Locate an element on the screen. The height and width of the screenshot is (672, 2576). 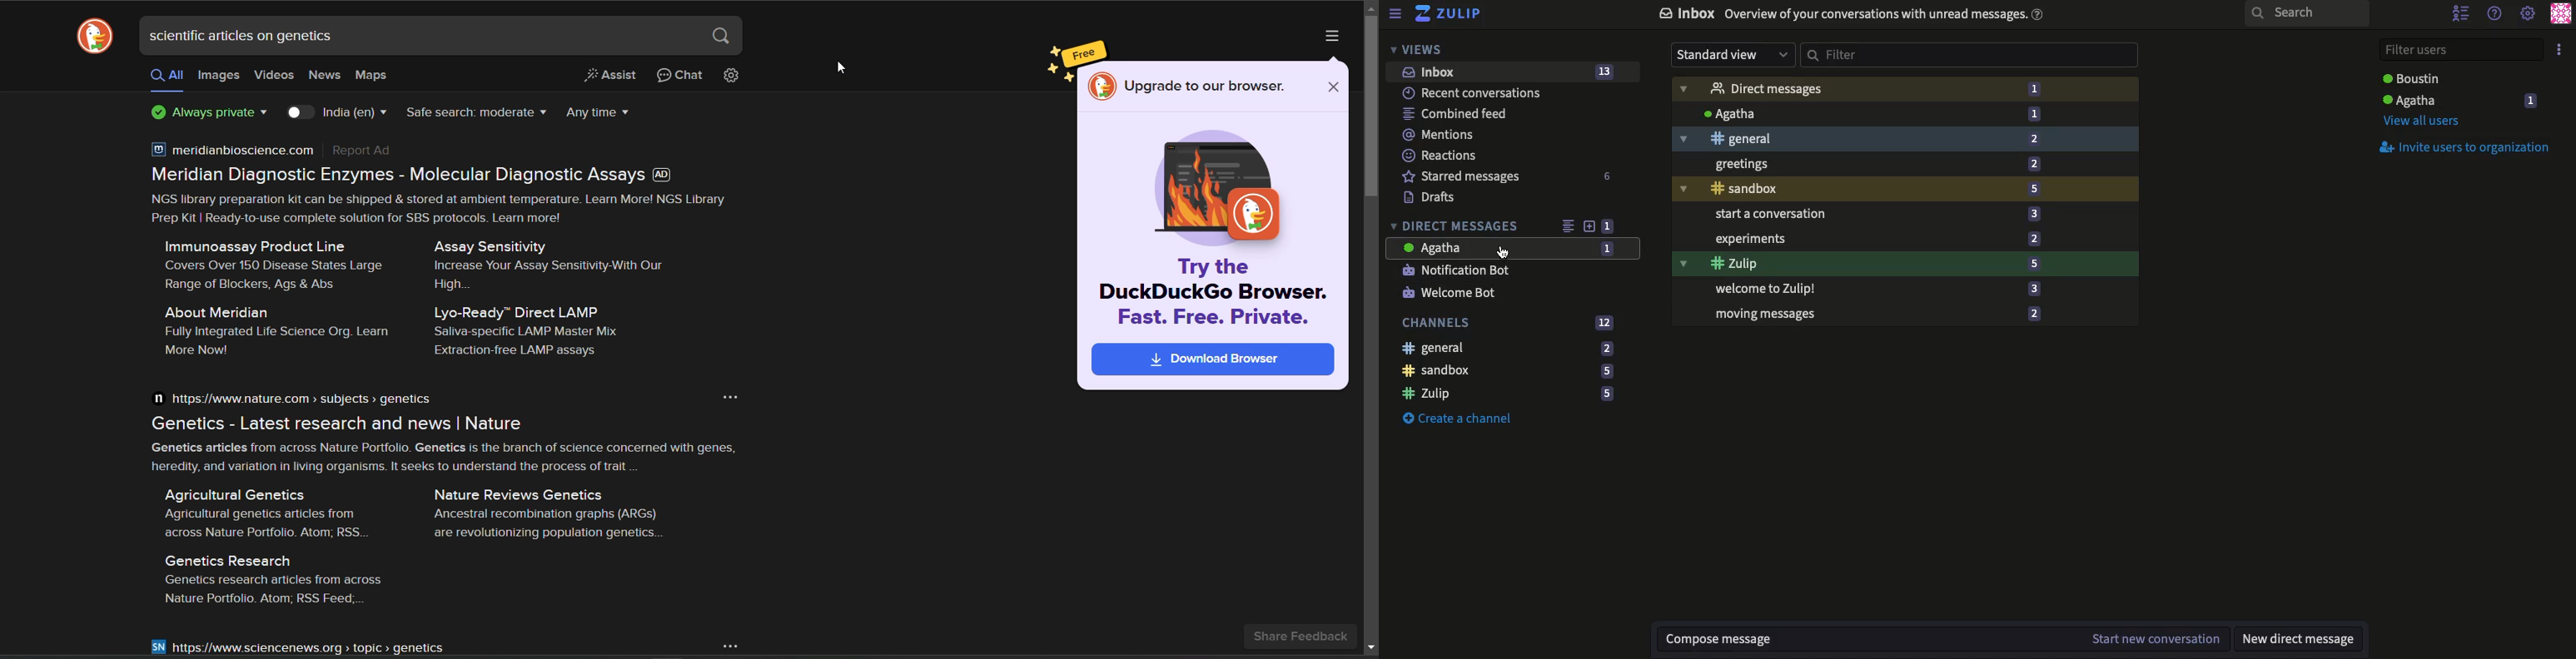
Genetics Research
Genetics research articles from across
Nature Portfolio. Atom; RSS Feed... is located at coordinates (268, 576).